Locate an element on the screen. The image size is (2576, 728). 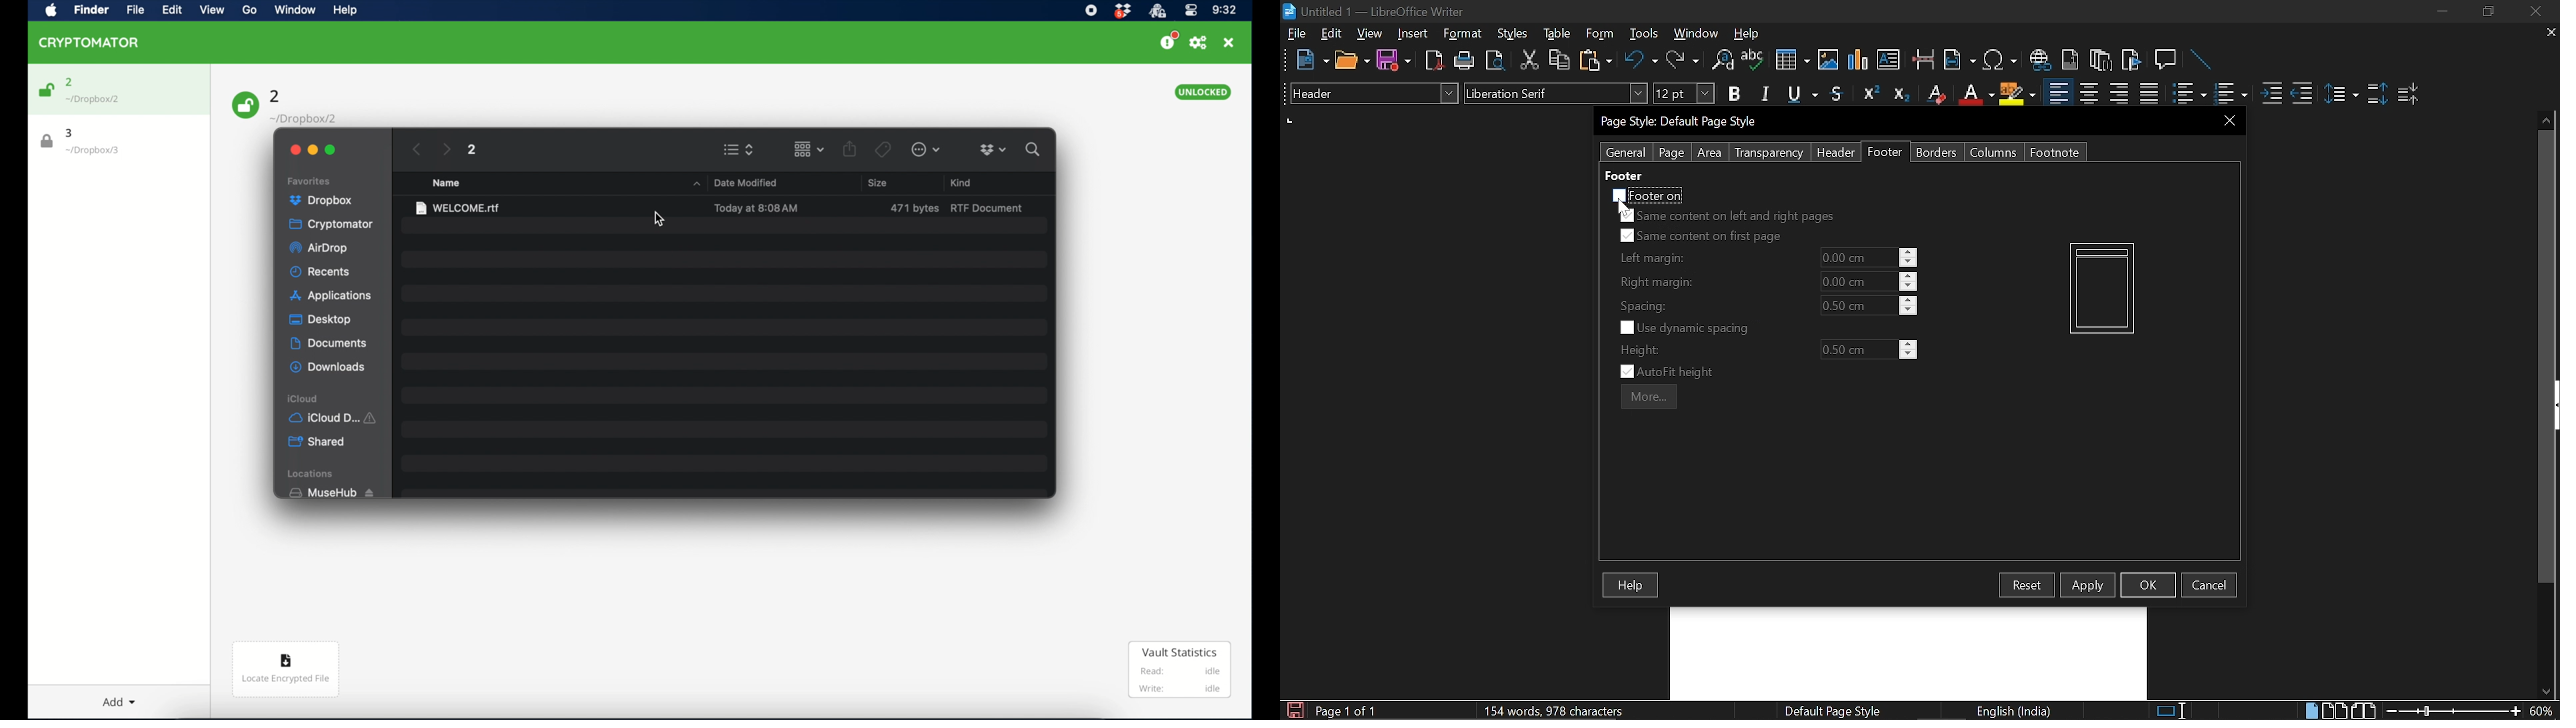
rtf document is located at coordinates (987, 208).